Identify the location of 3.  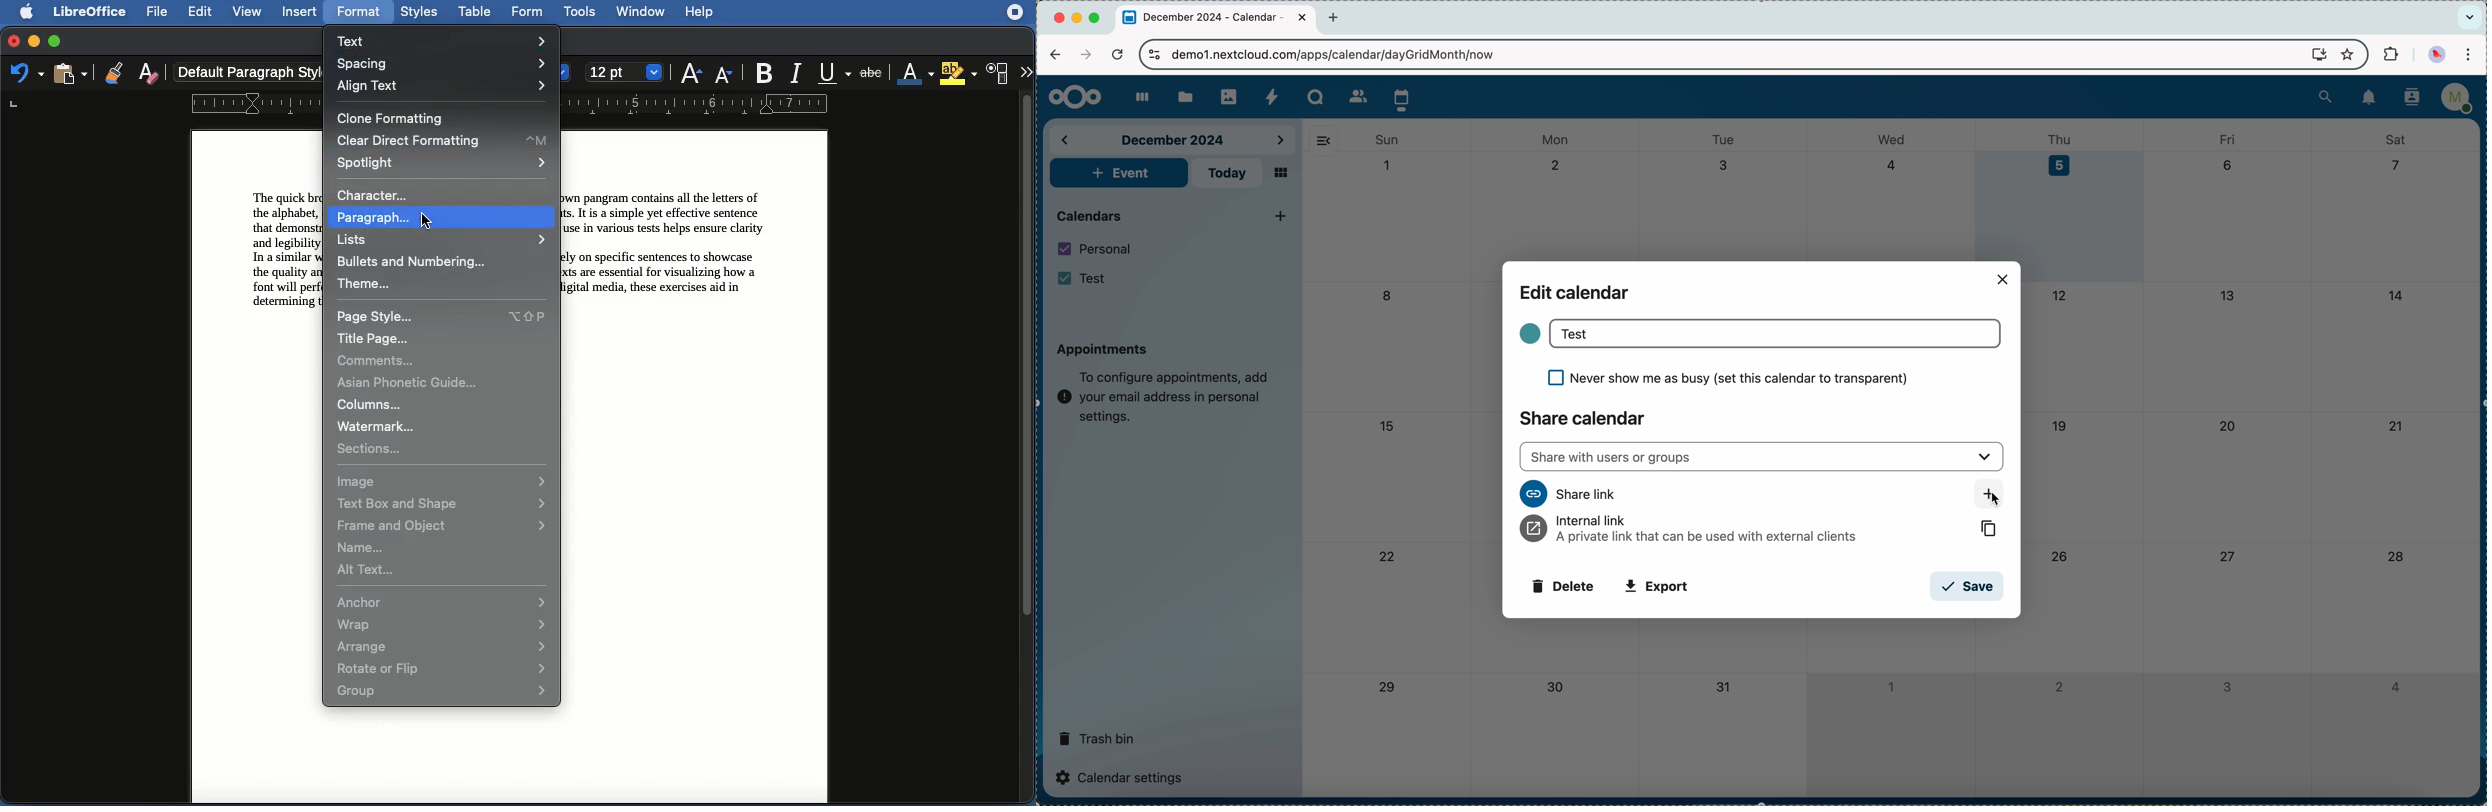
(1725, 165).